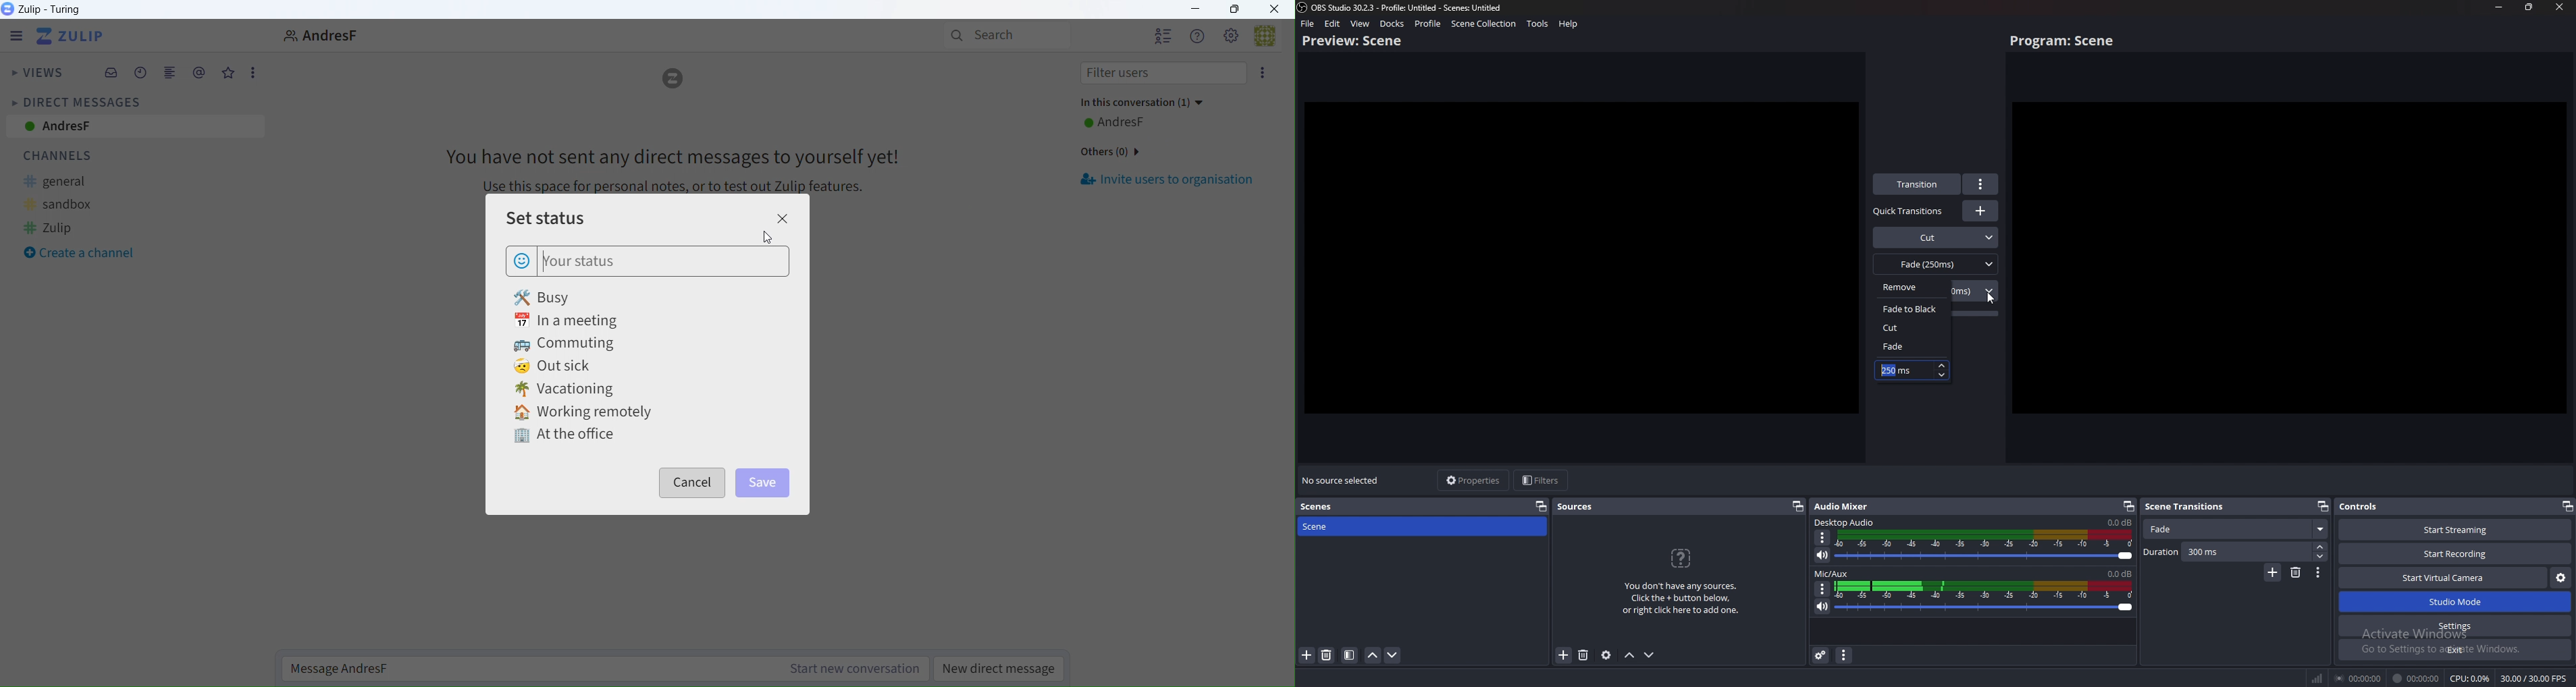 The width and height of the screenshot is (2576, 700). I want to click on Menu, so click(13, 36).